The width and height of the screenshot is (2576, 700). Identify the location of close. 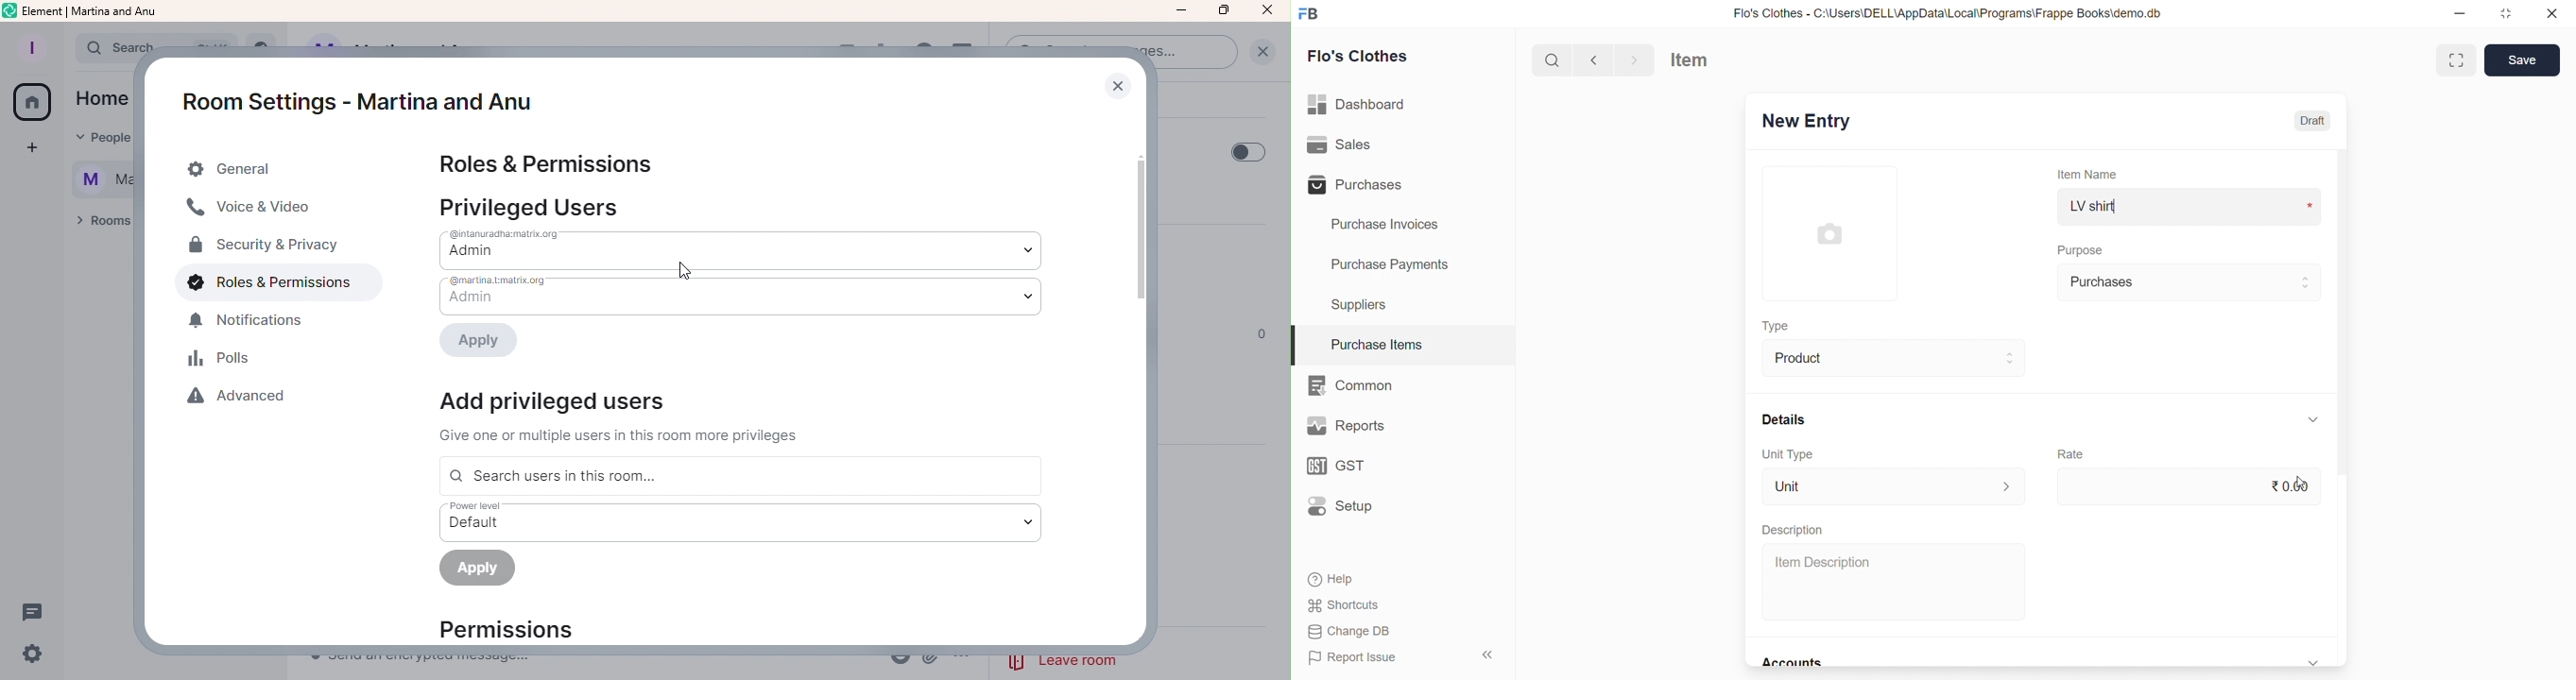
(2548, 13).